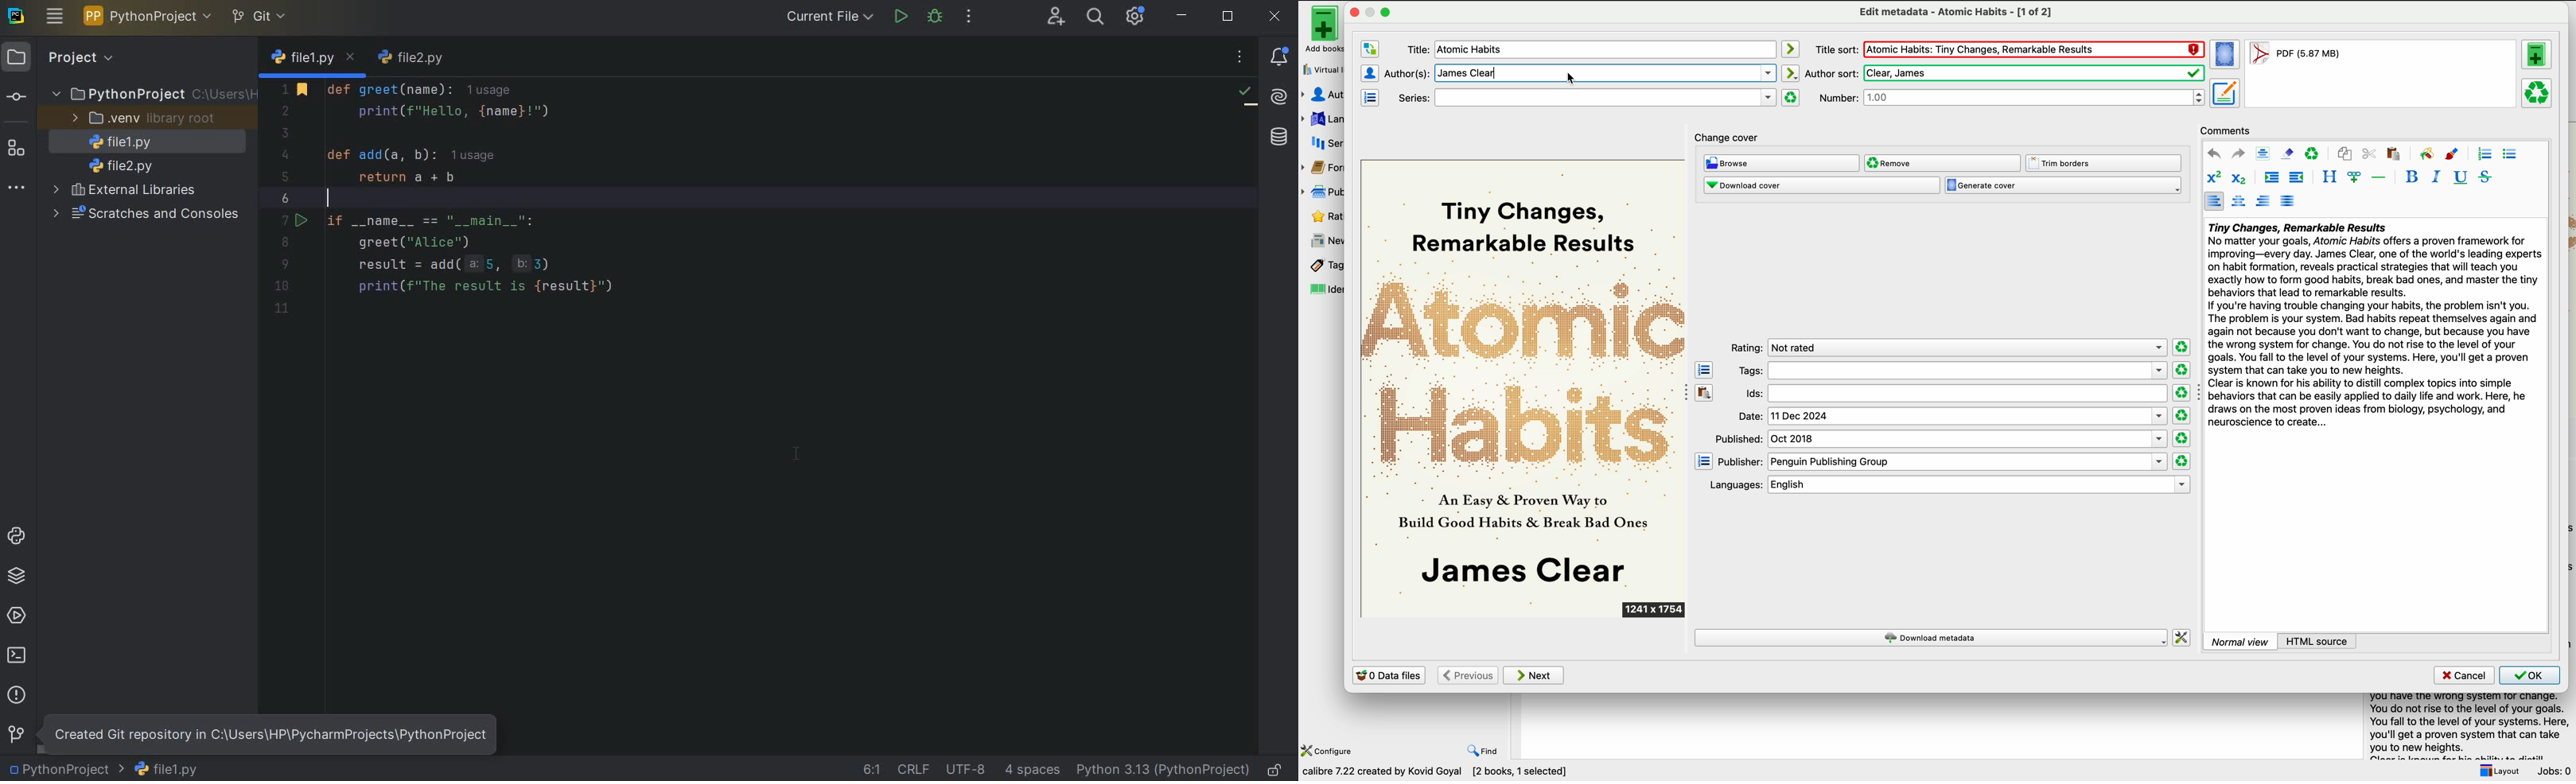 The image size is (2576, 784). Describe the element at coordinates (1439, 773) in the screenshot. I see `data` at that location.